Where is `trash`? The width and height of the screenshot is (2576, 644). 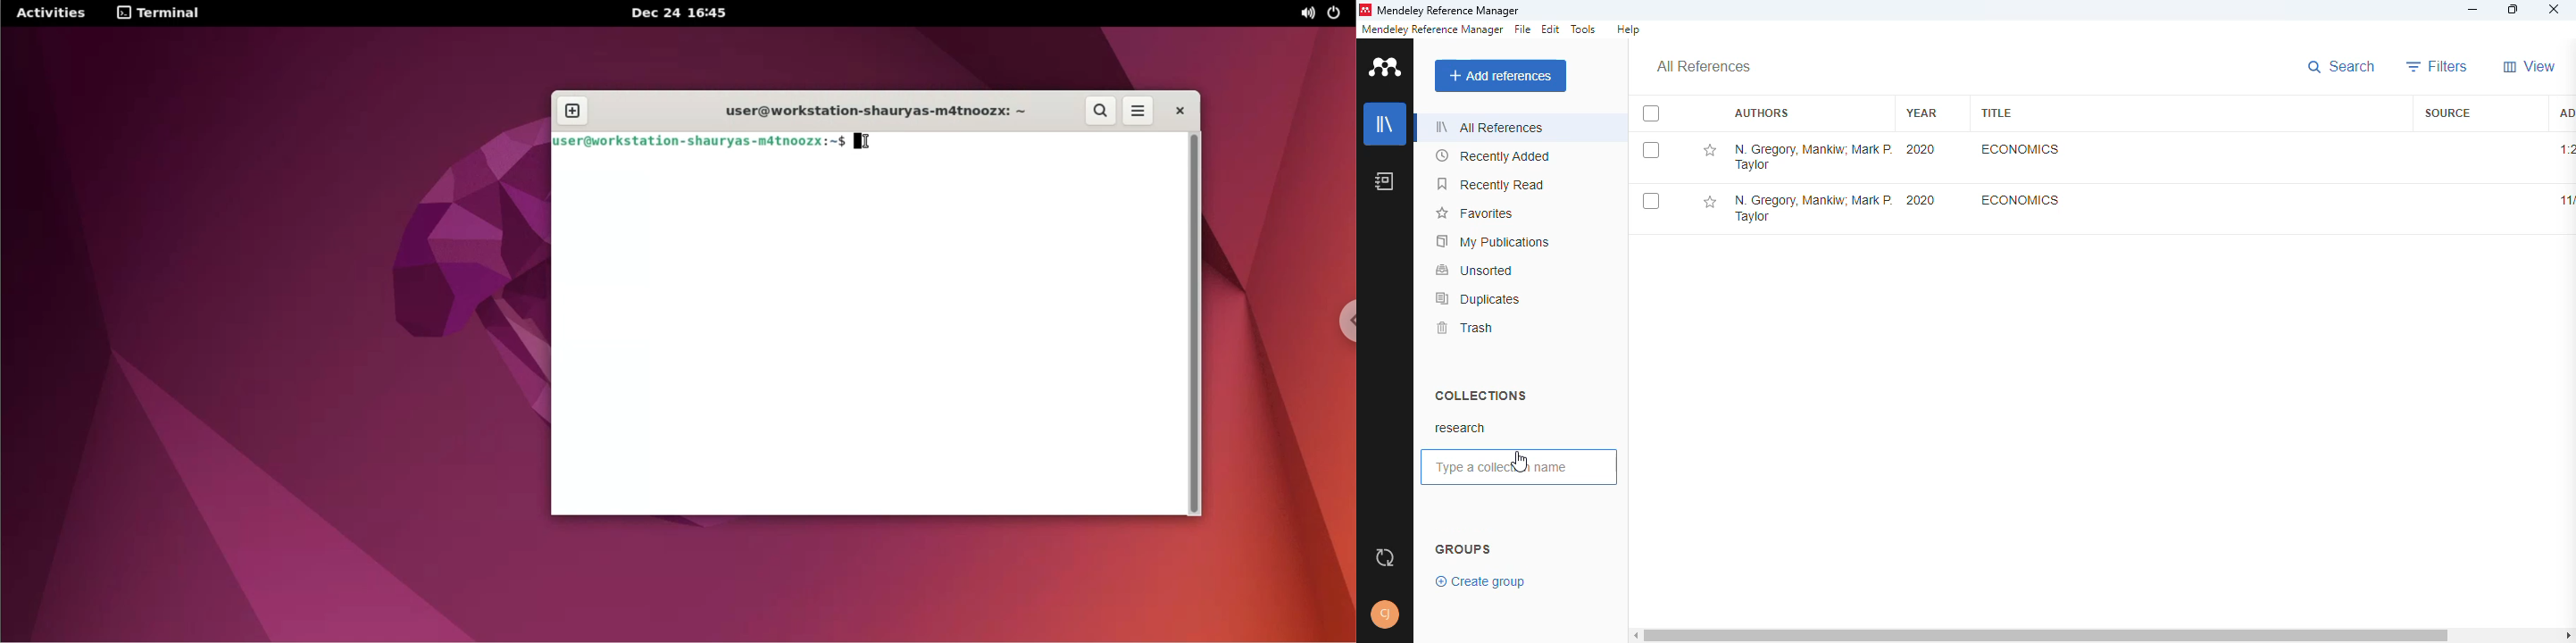 trash is located at coordinates (1463, 328).